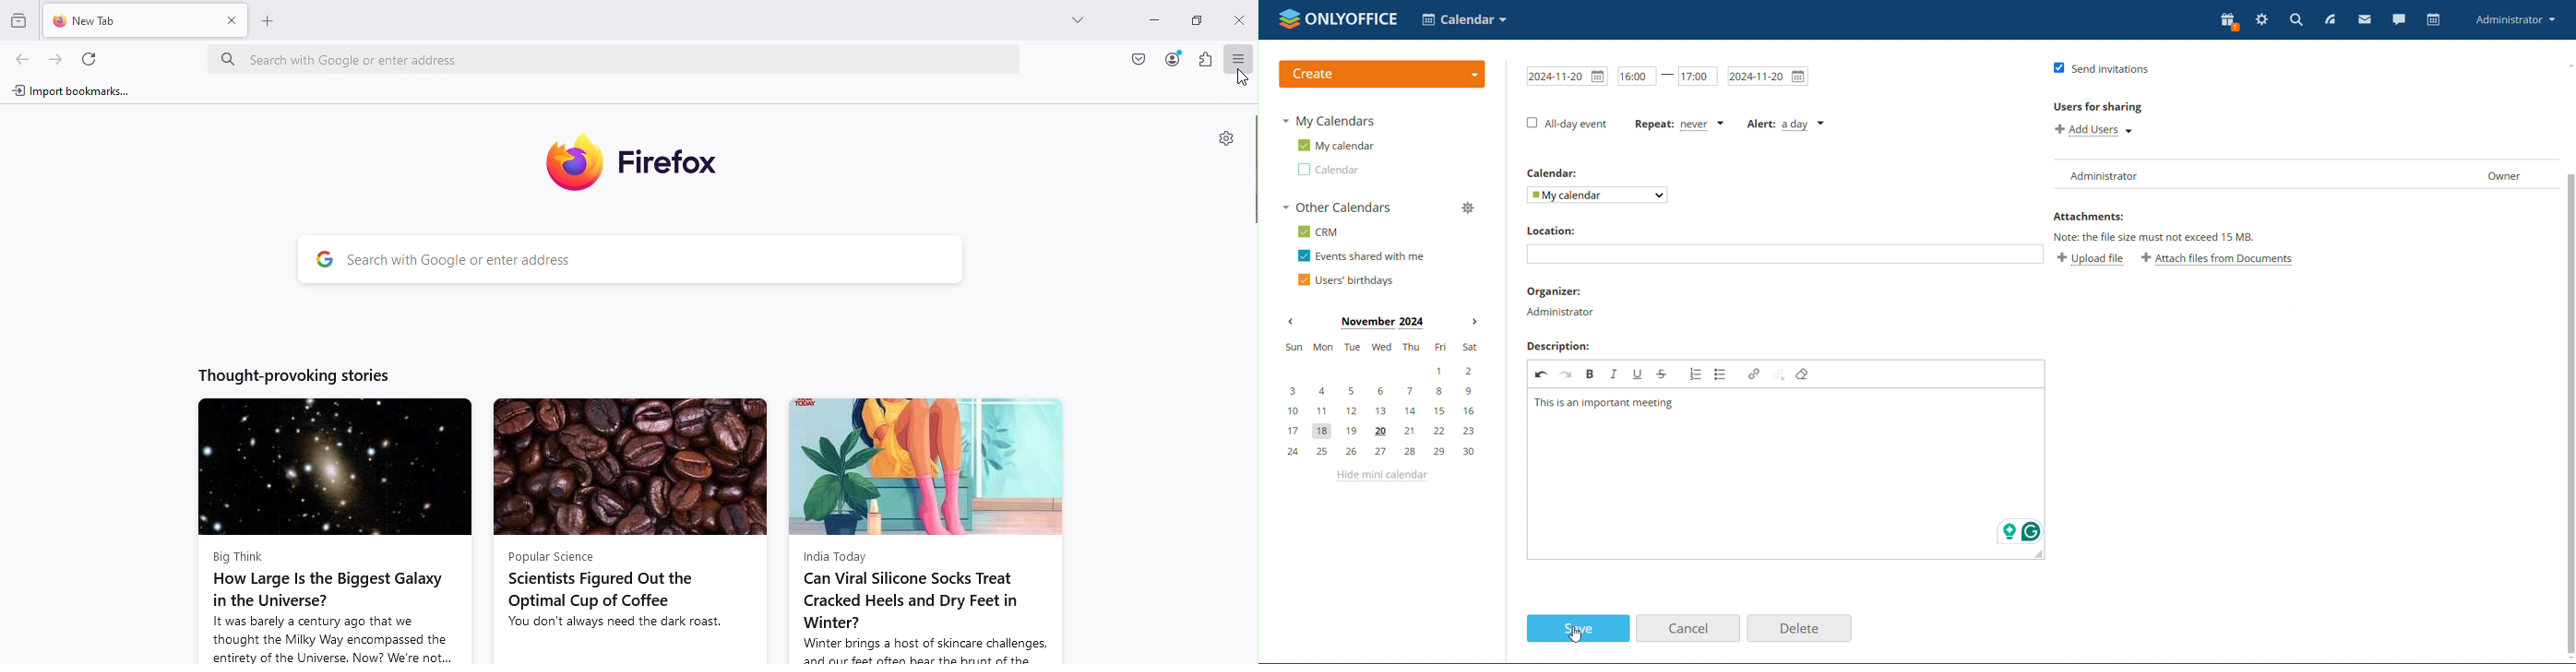 The image size is (2576, 672). What do you see at coordinates (644, 166) in the screenshot?
I see `Firefox icon` at bounding box center [644, 166].